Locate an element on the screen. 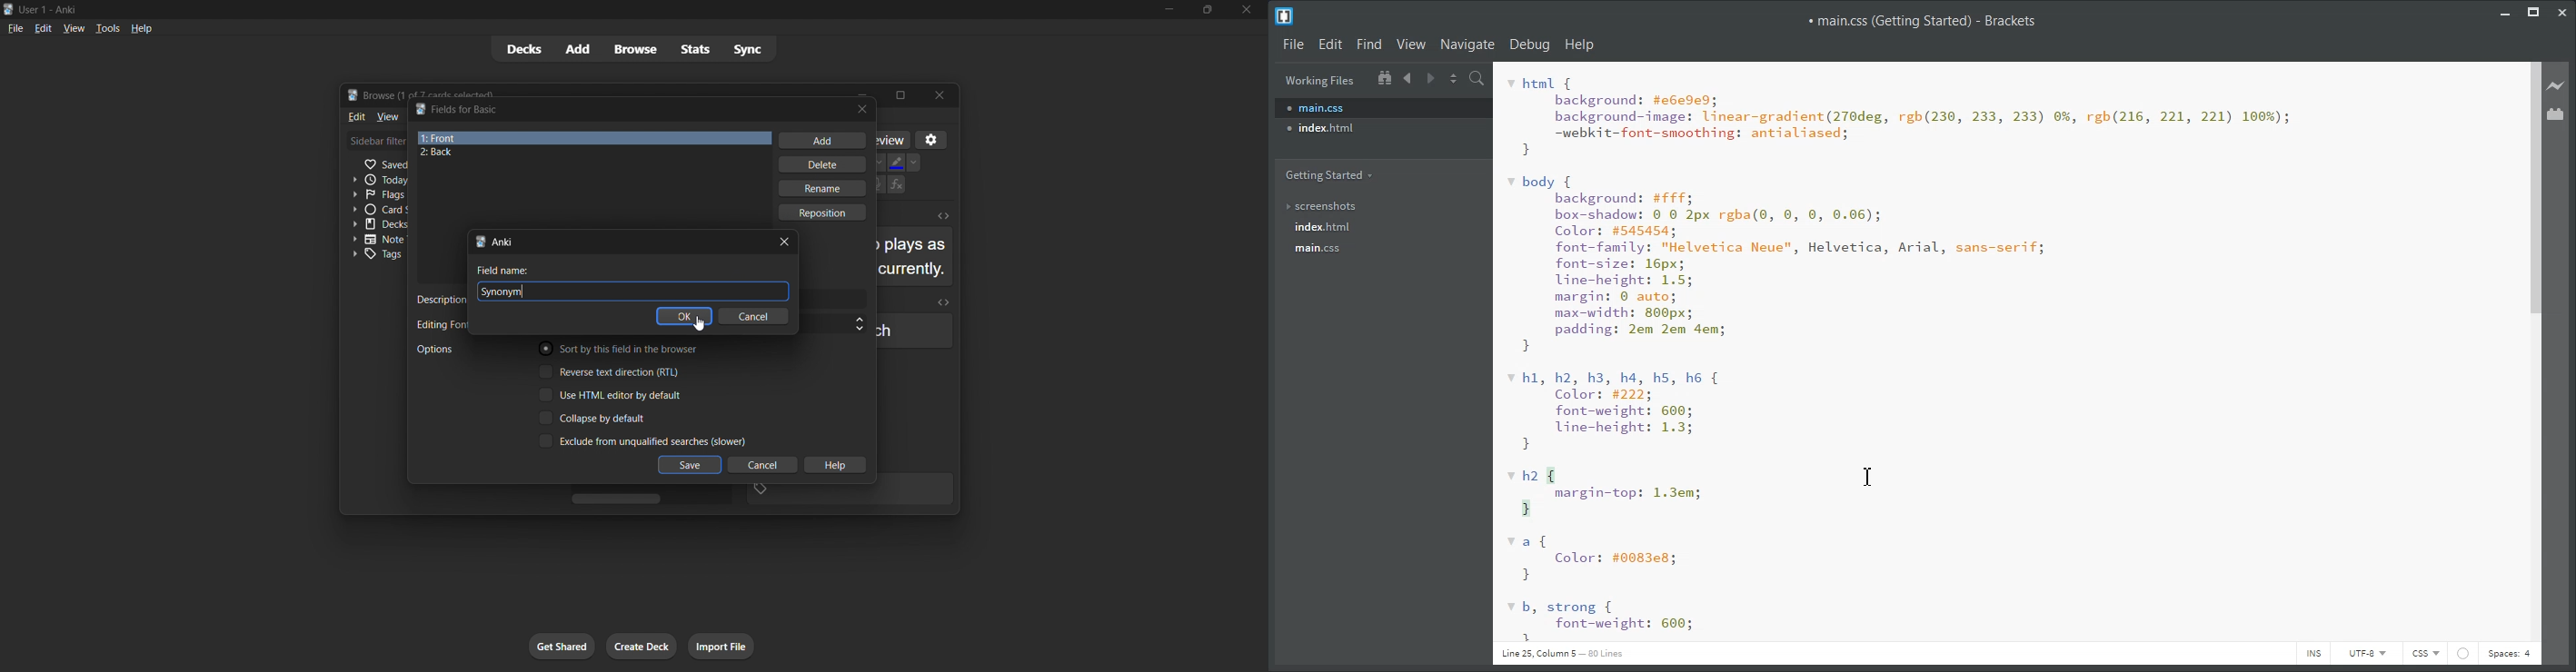 This screenshot has height=672, width=2576. stats is located at coordinates (694, 50).